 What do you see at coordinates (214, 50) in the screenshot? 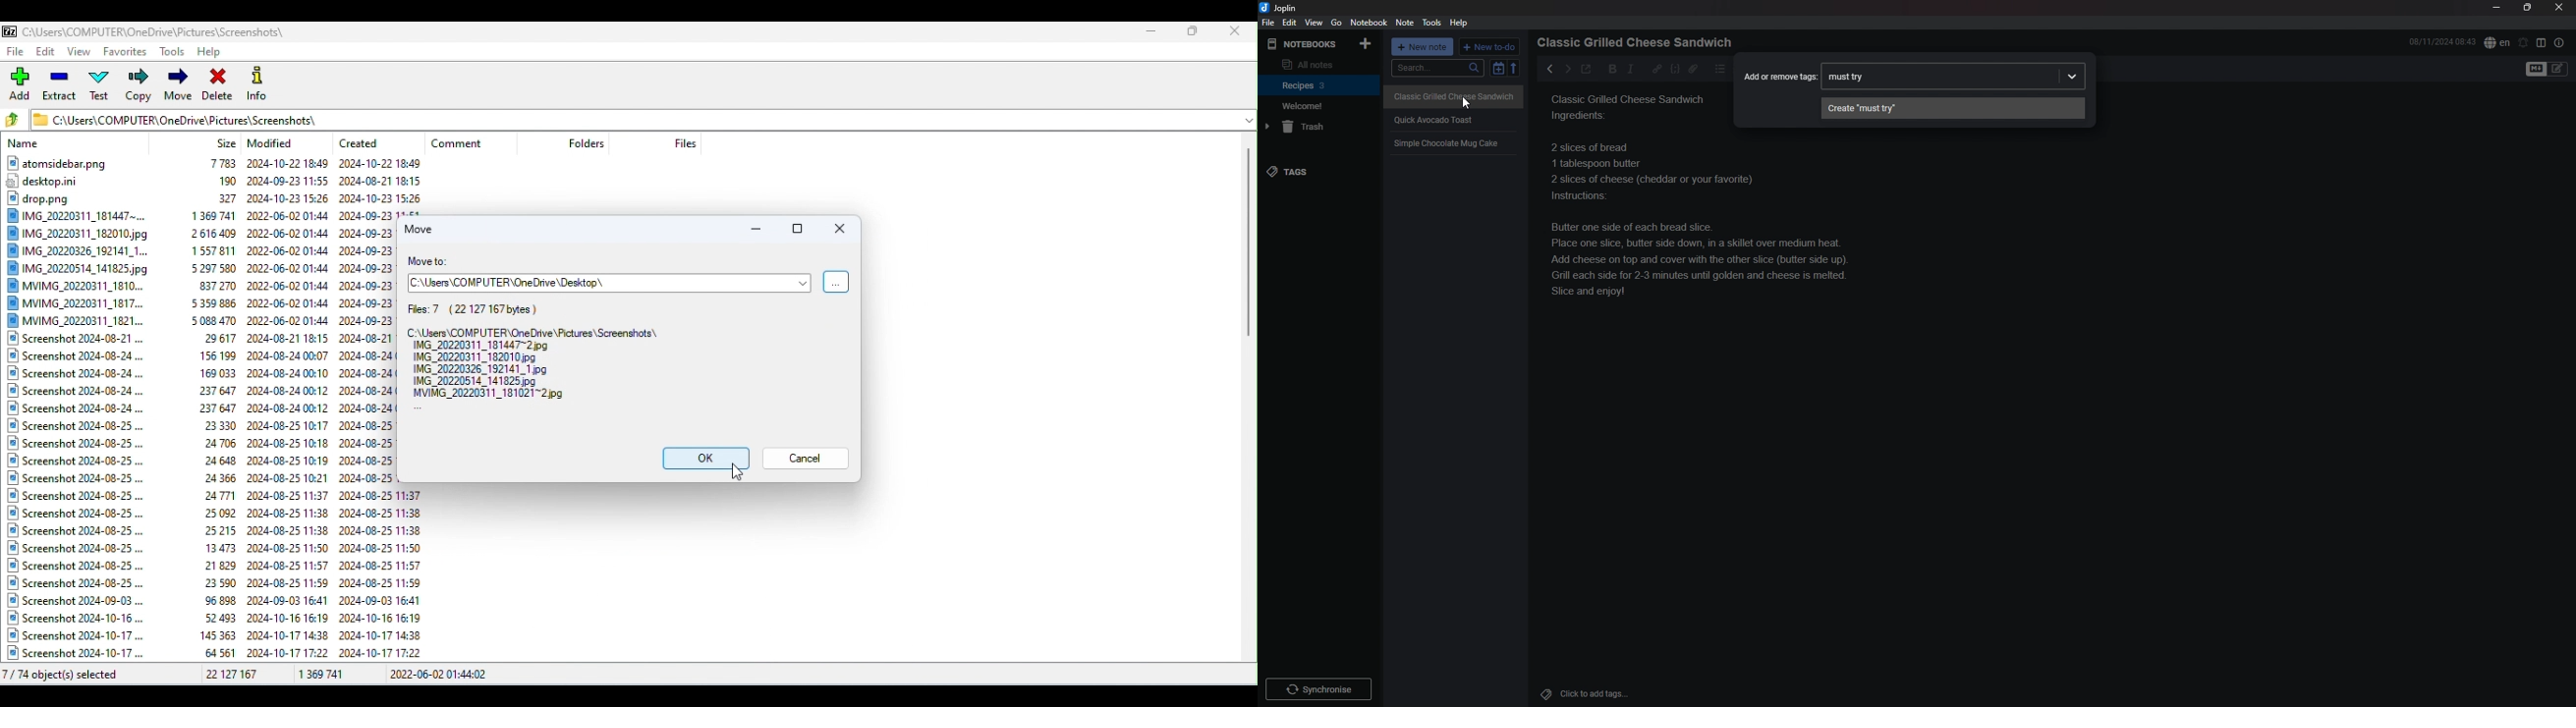
I see `Help` at bounding box center [214, 50].